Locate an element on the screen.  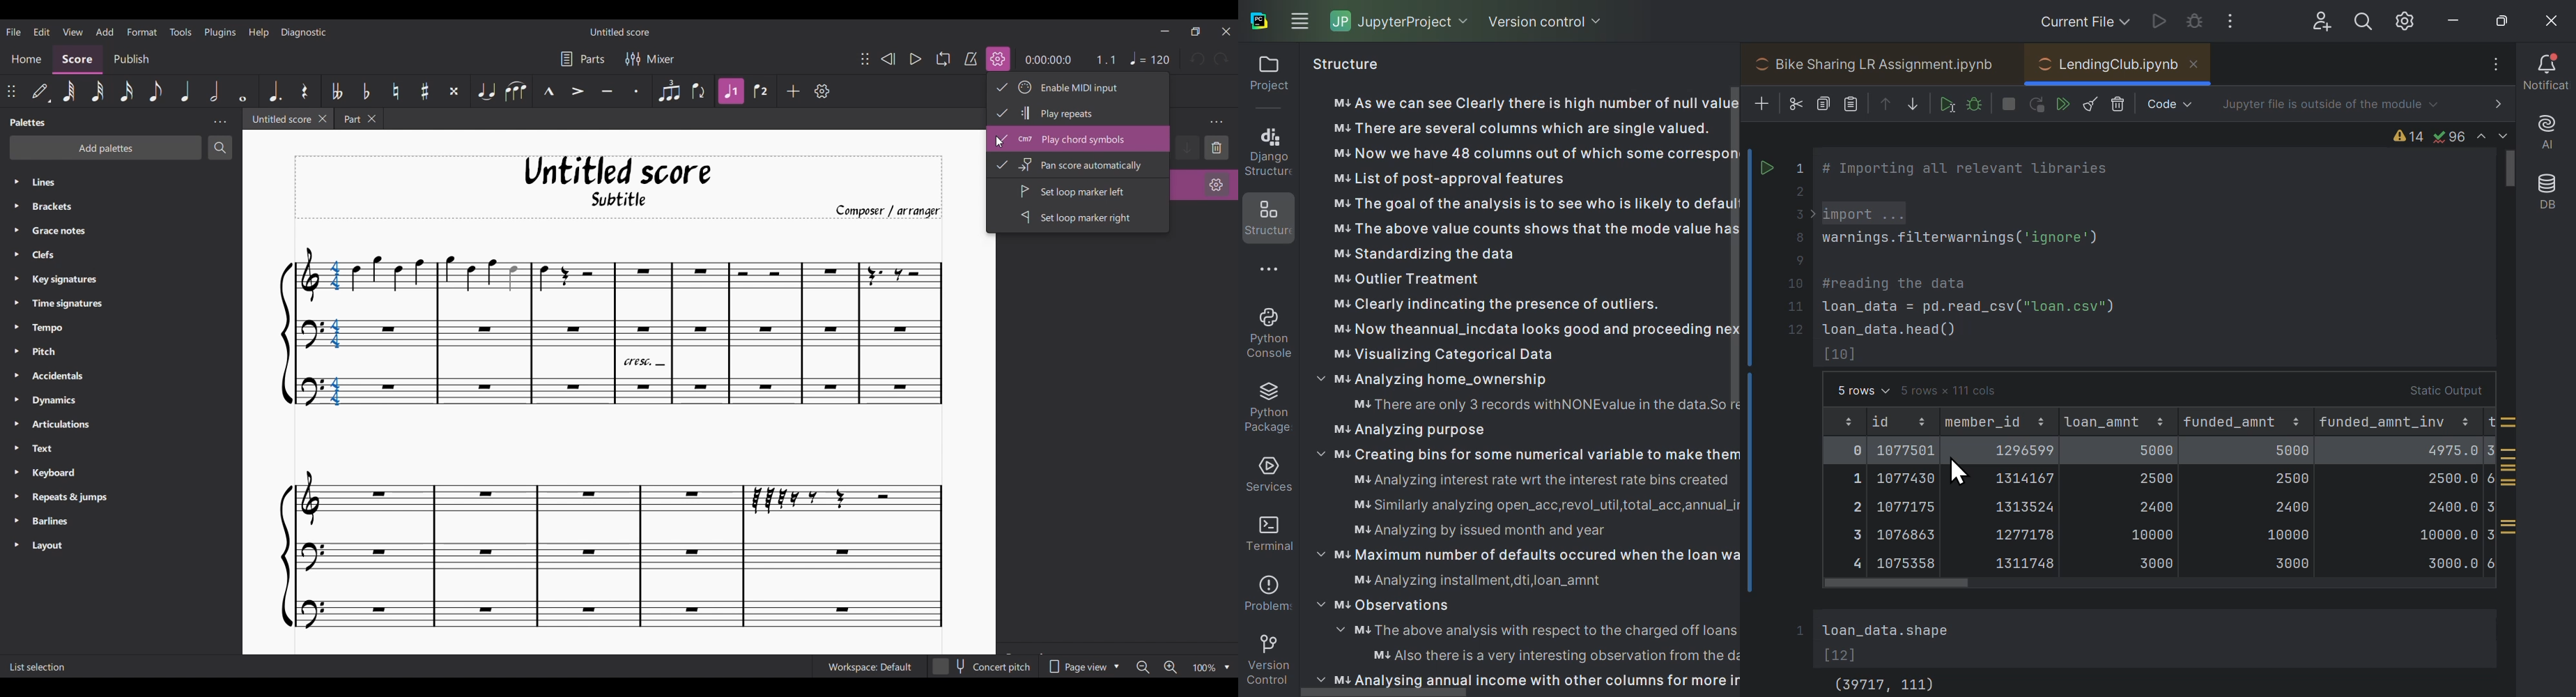
Rewind is located at coordinates (888, 59).